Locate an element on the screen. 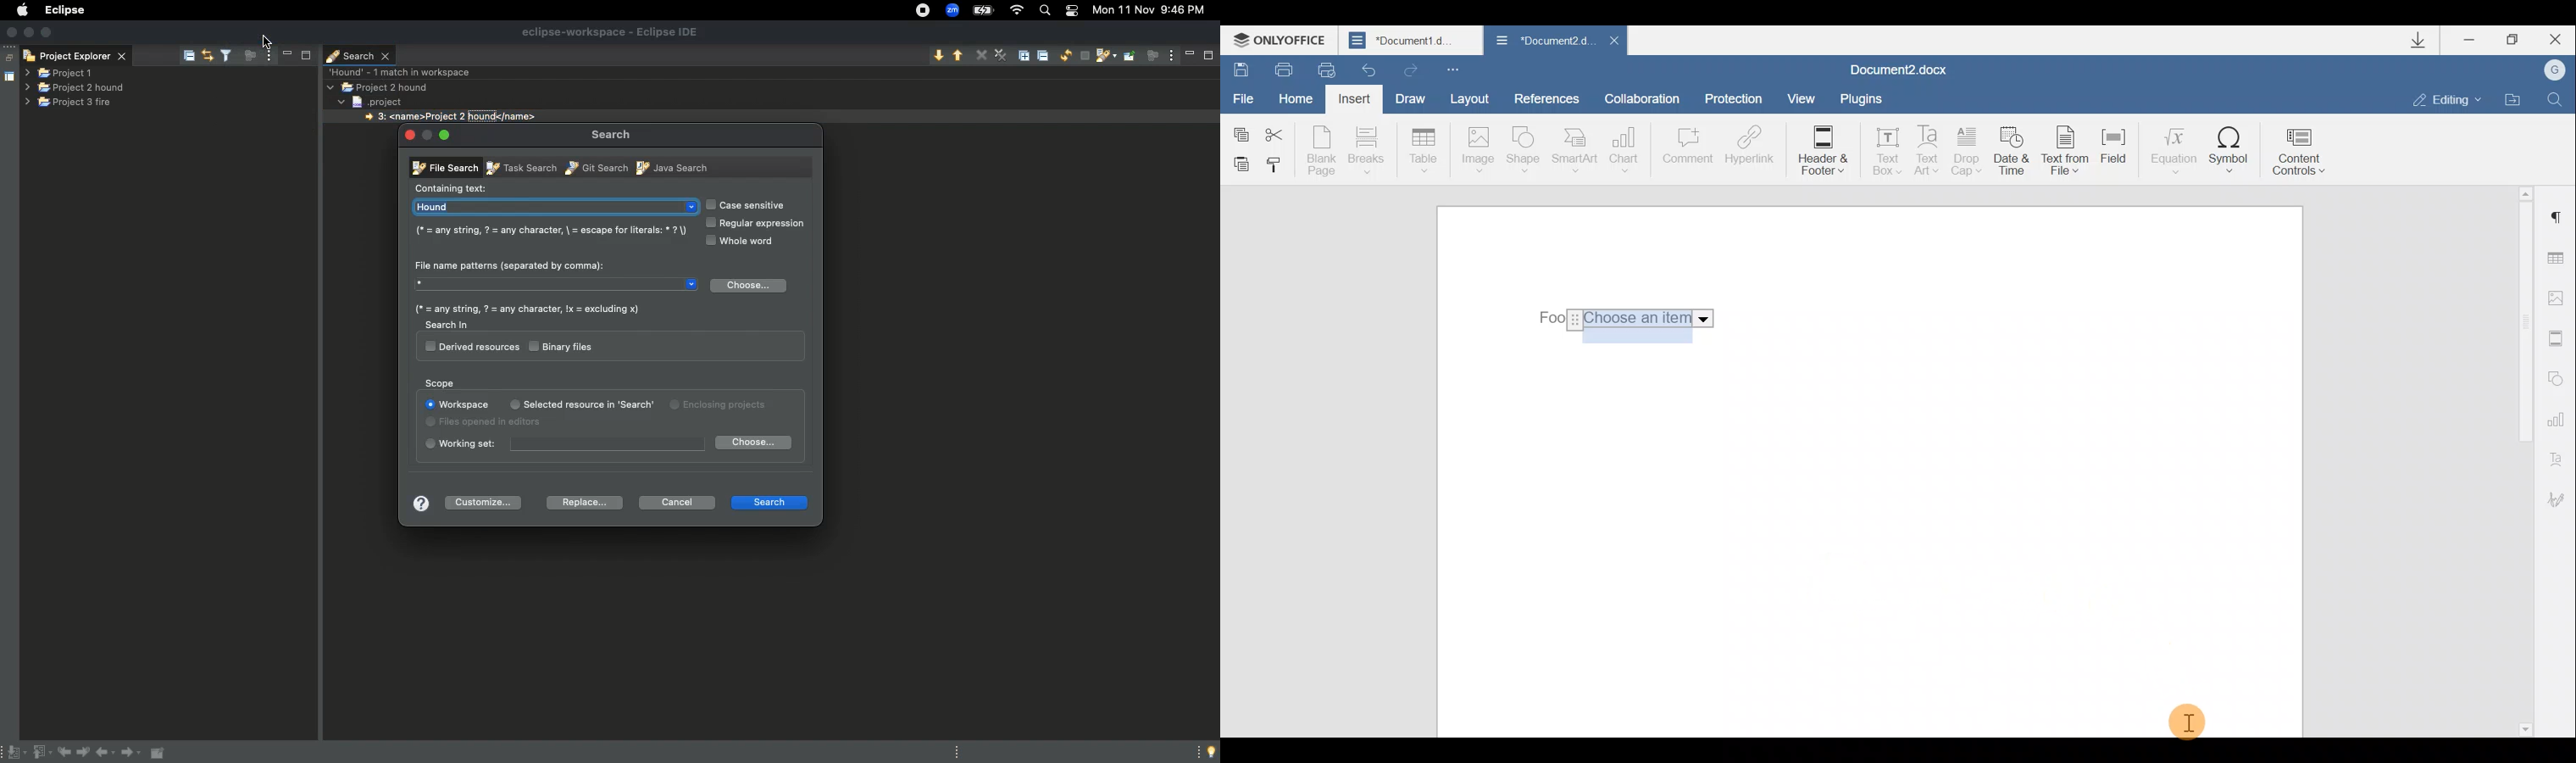 The image size is (2576, 784). Copy is located at coordinates (1240, 131).